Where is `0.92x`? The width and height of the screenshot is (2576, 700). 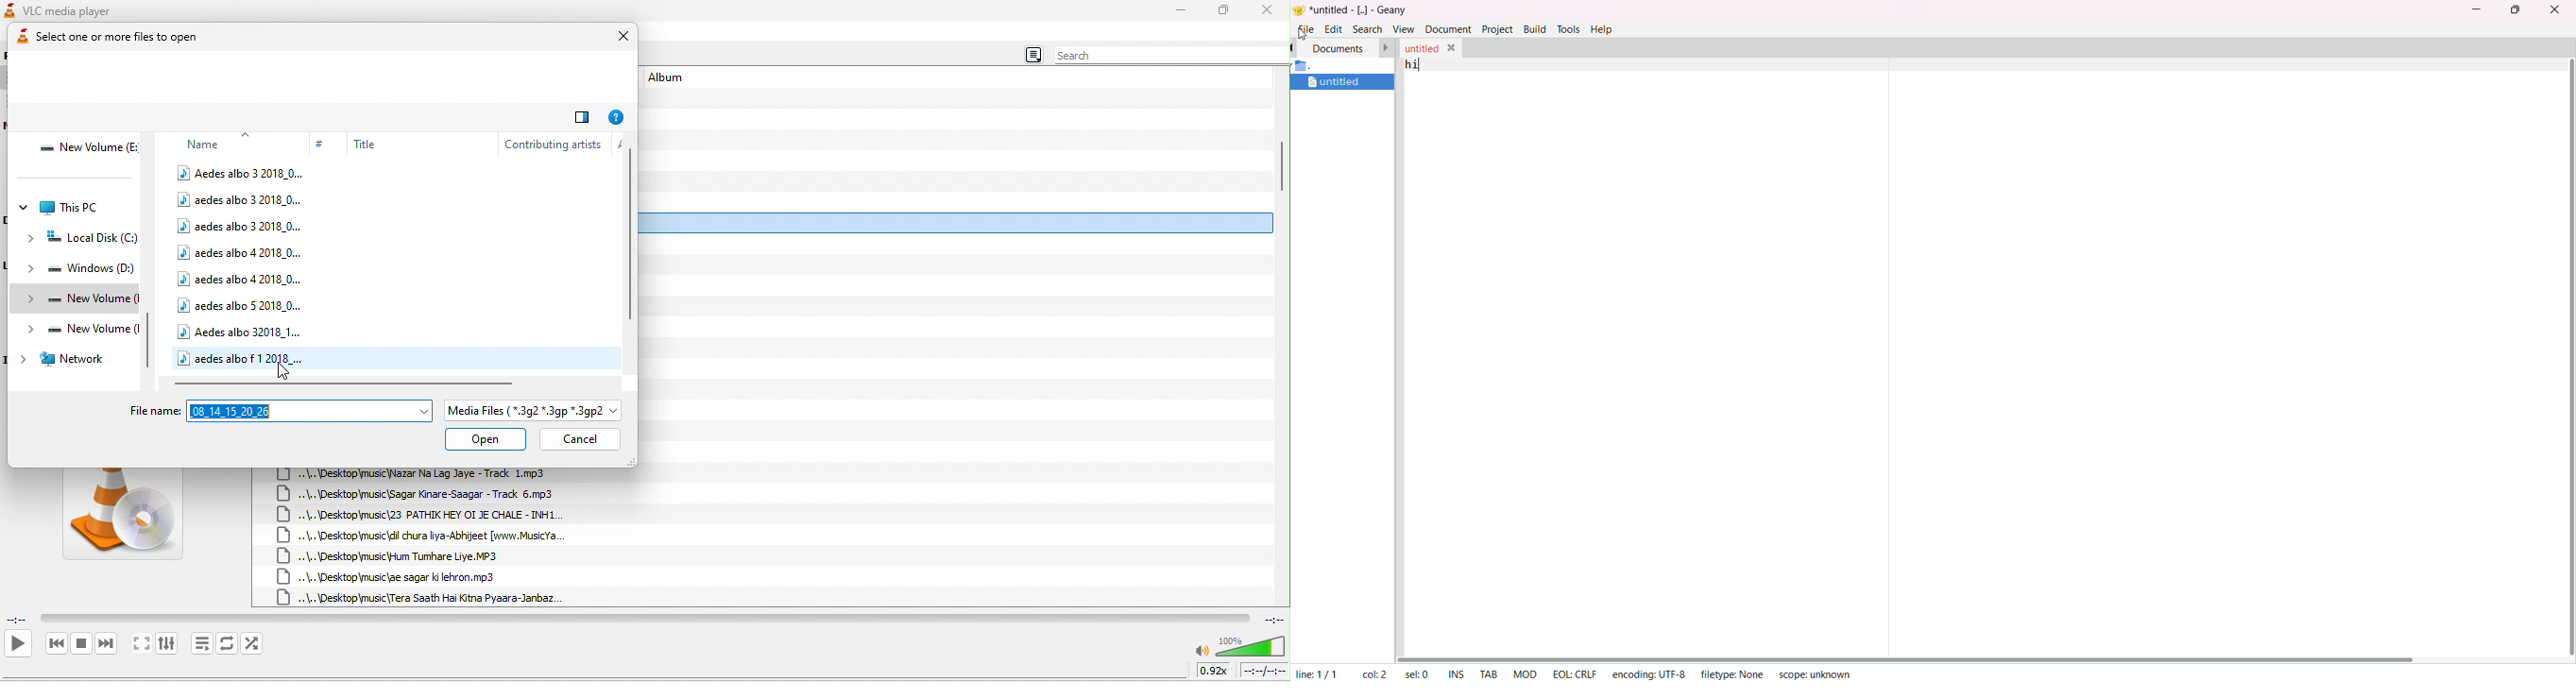 0.92x is located at coordinates (1216, 670).